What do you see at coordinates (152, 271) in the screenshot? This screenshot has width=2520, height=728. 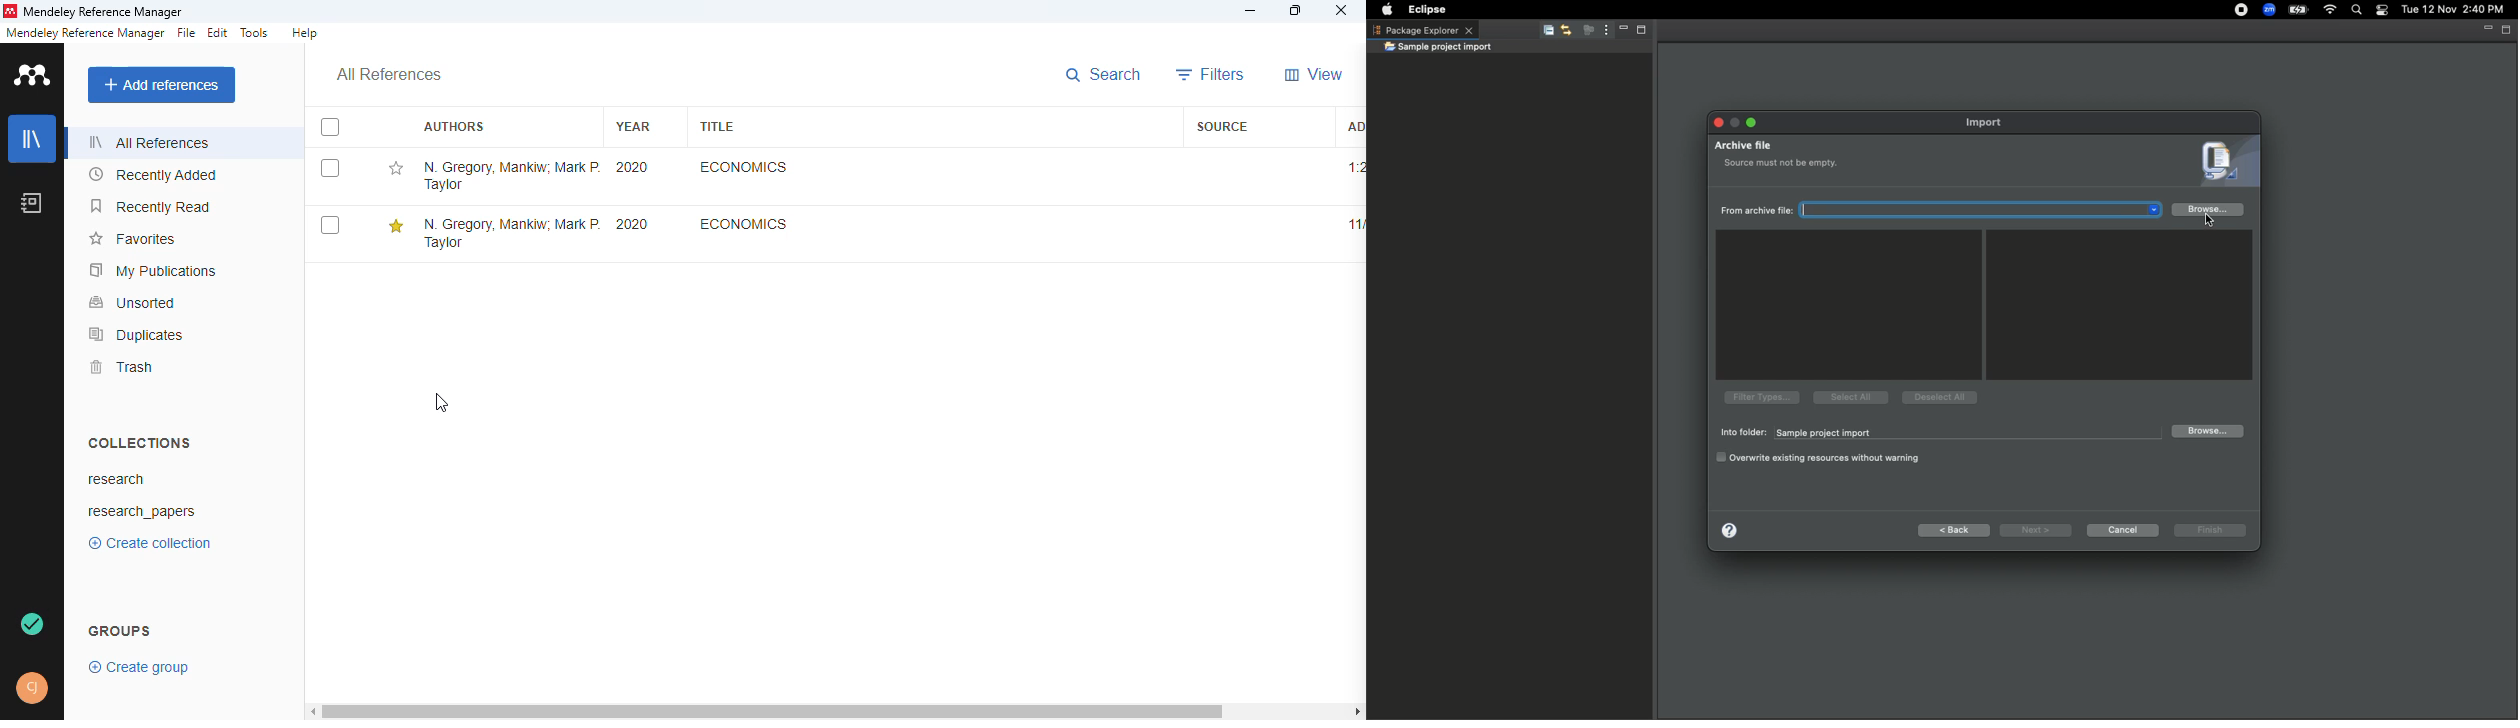 I see `my publications` at bounding box center [152, 271].